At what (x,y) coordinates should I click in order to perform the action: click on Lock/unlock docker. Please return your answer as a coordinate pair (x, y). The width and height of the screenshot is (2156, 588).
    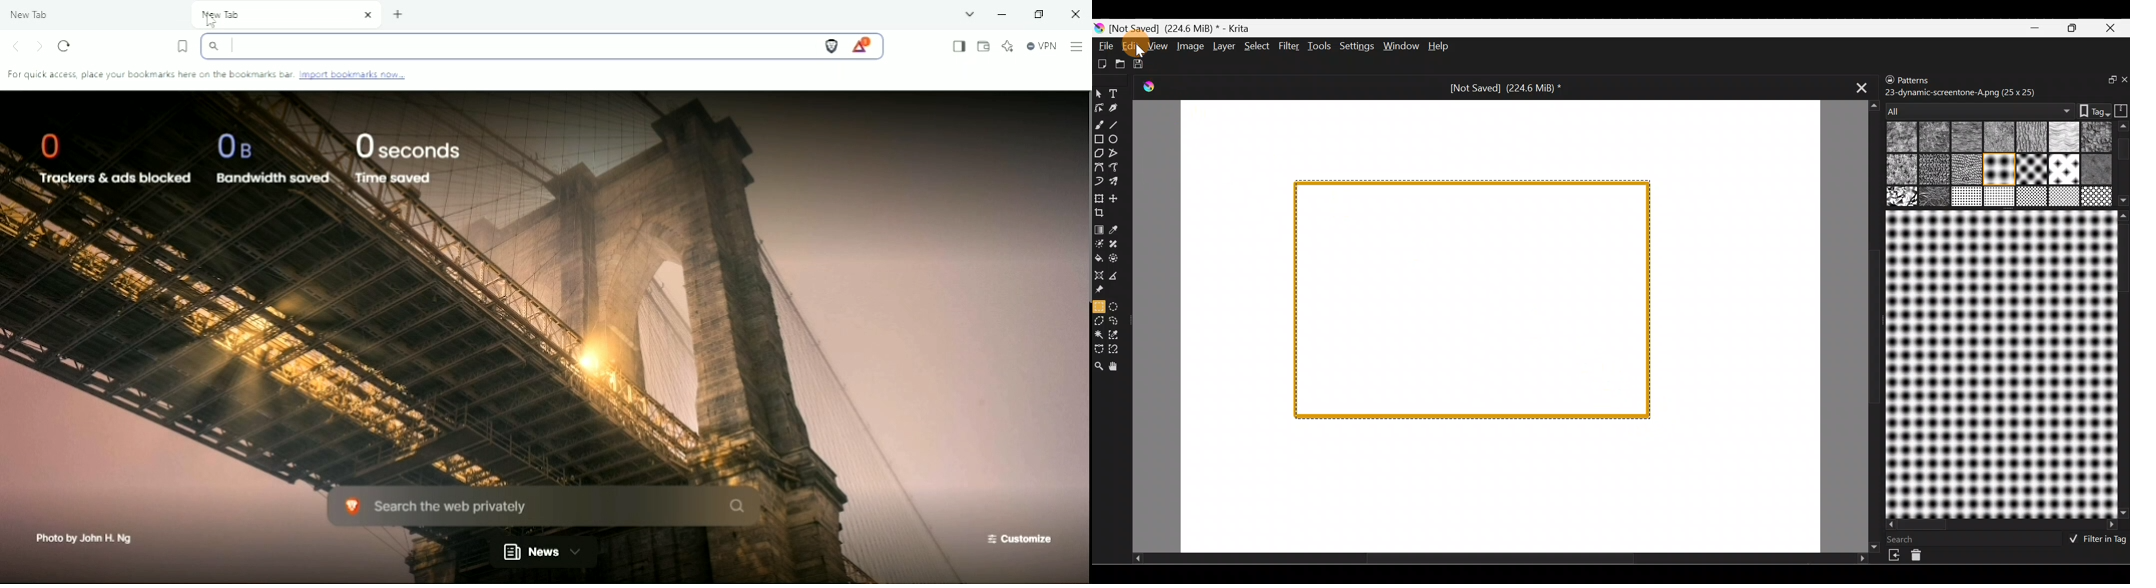
    Looking at the image, I should click on (1887, 81).